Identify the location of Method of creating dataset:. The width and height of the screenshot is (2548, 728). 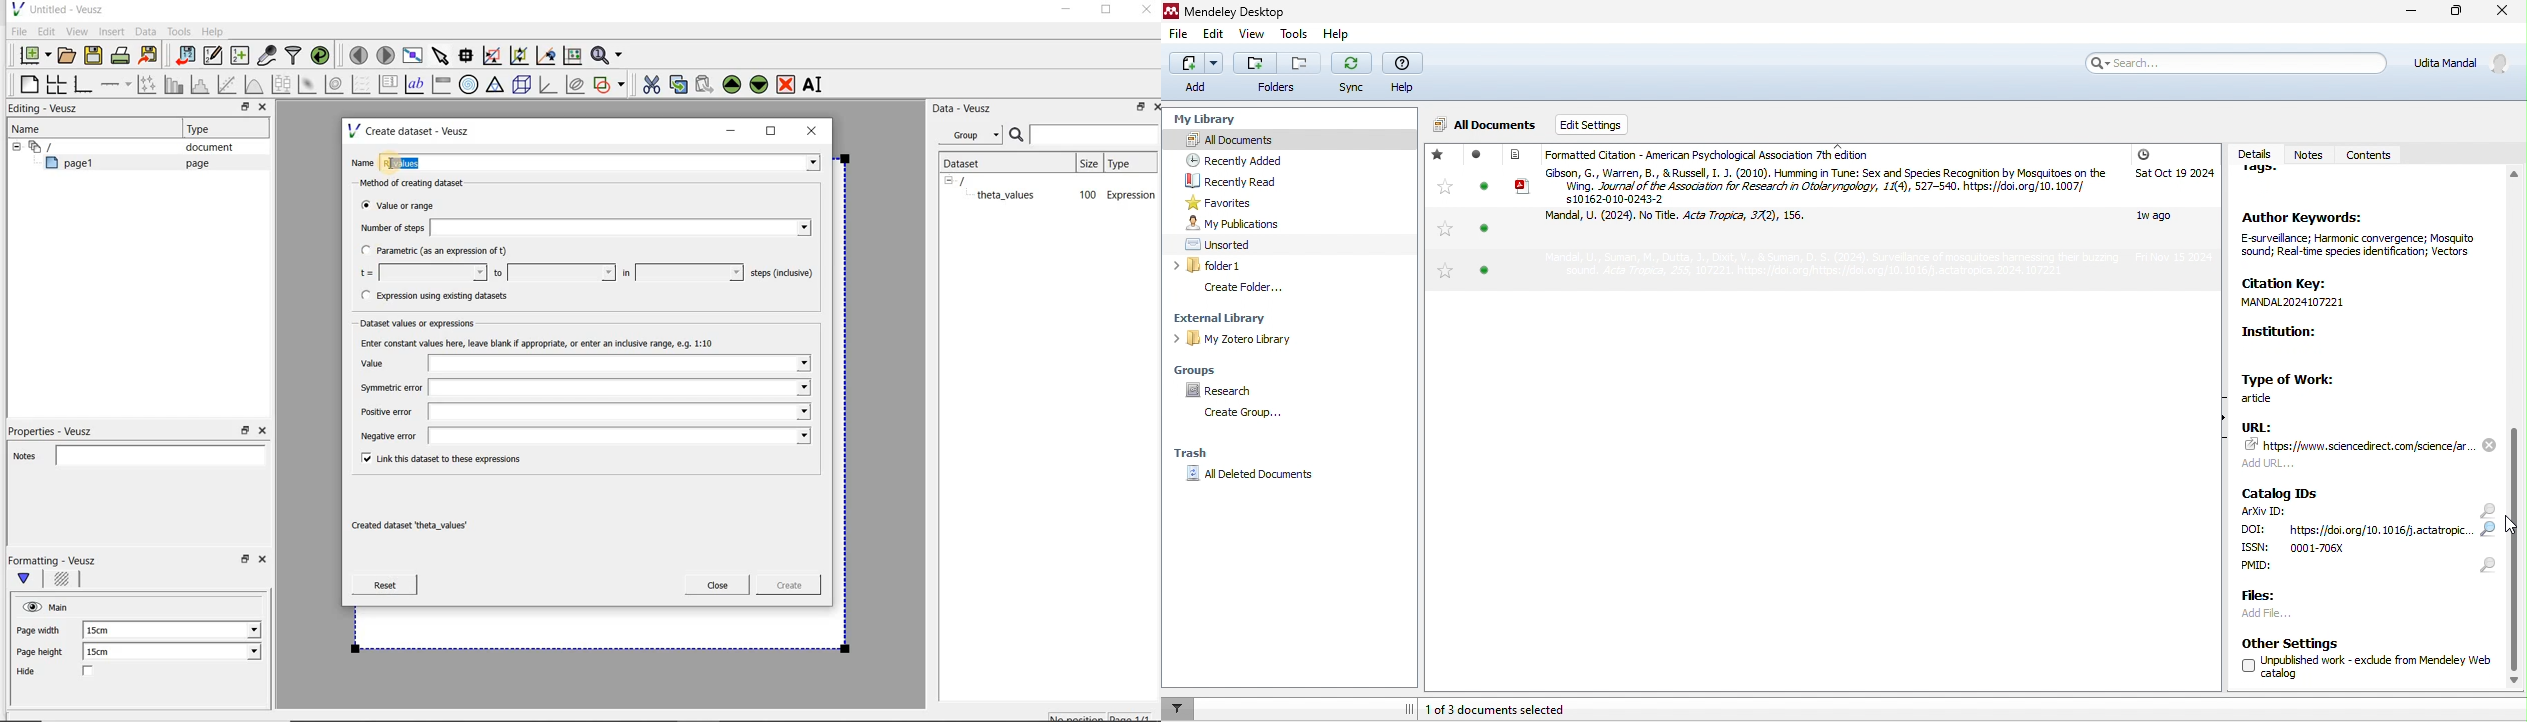
(423, 183).